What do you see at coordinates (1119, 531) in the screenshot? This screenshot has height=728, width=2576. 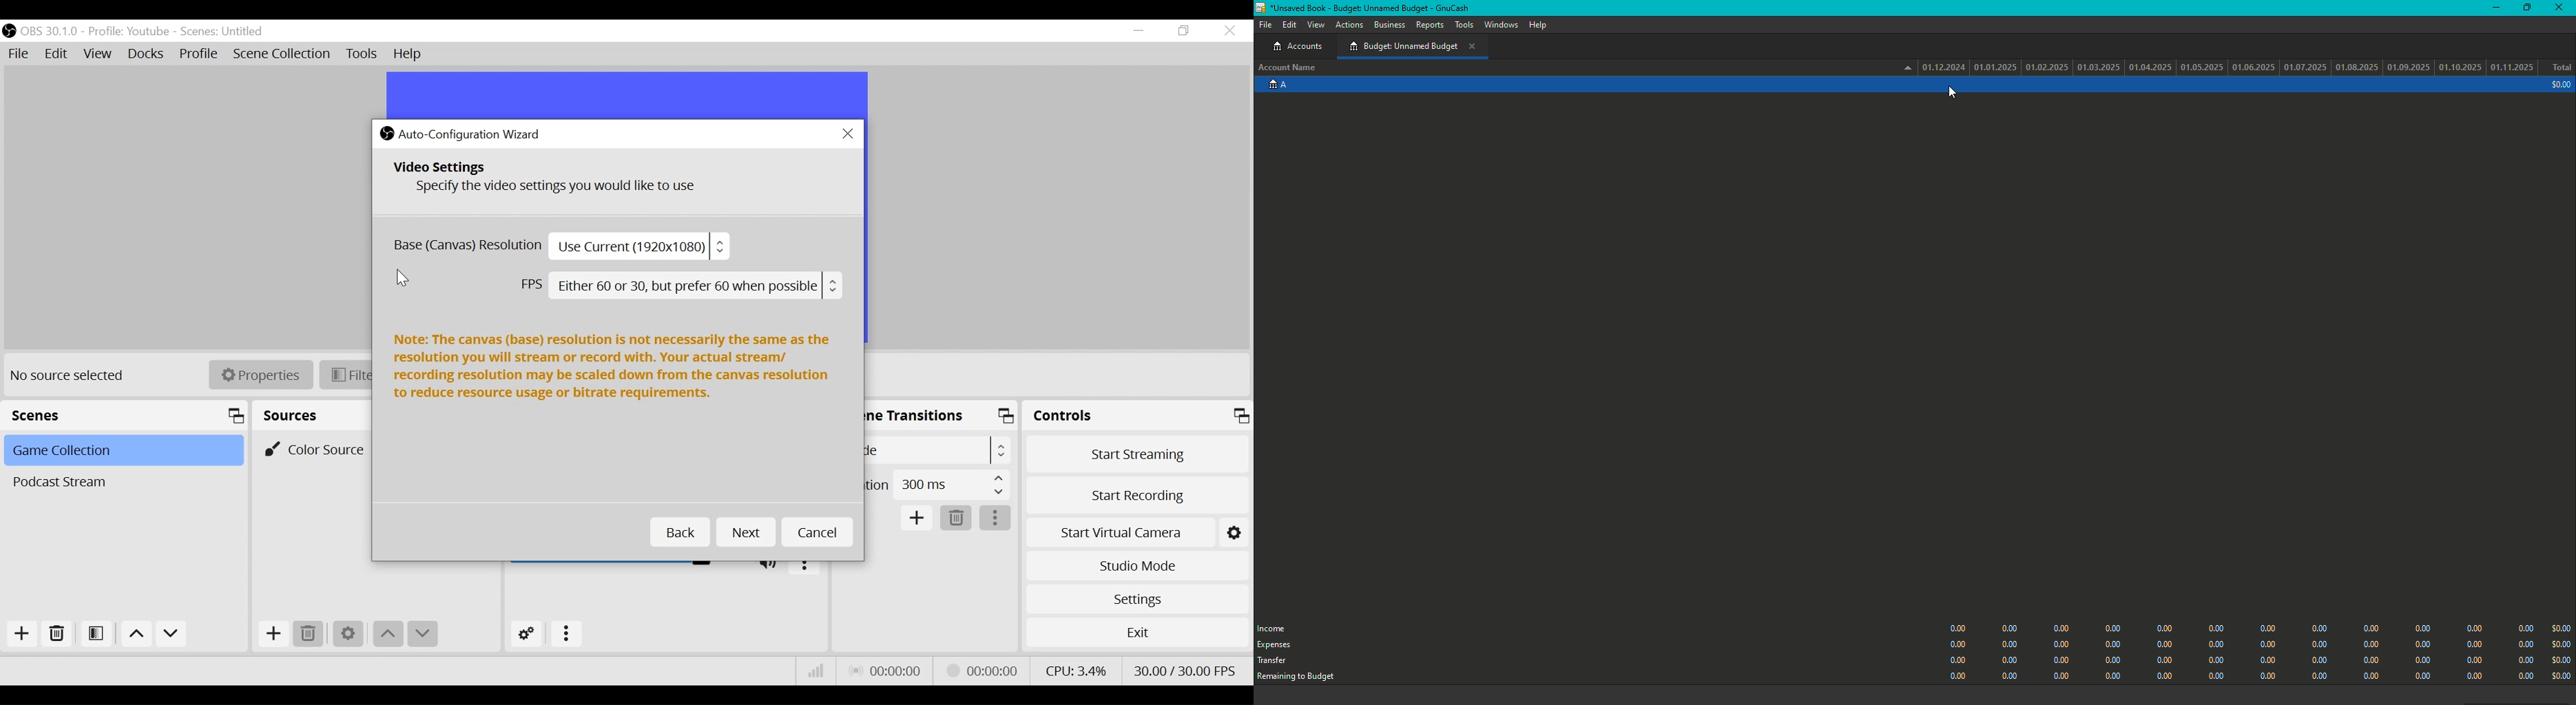 I see `Start Virtual Camera` at bounding box center [1119, 531].